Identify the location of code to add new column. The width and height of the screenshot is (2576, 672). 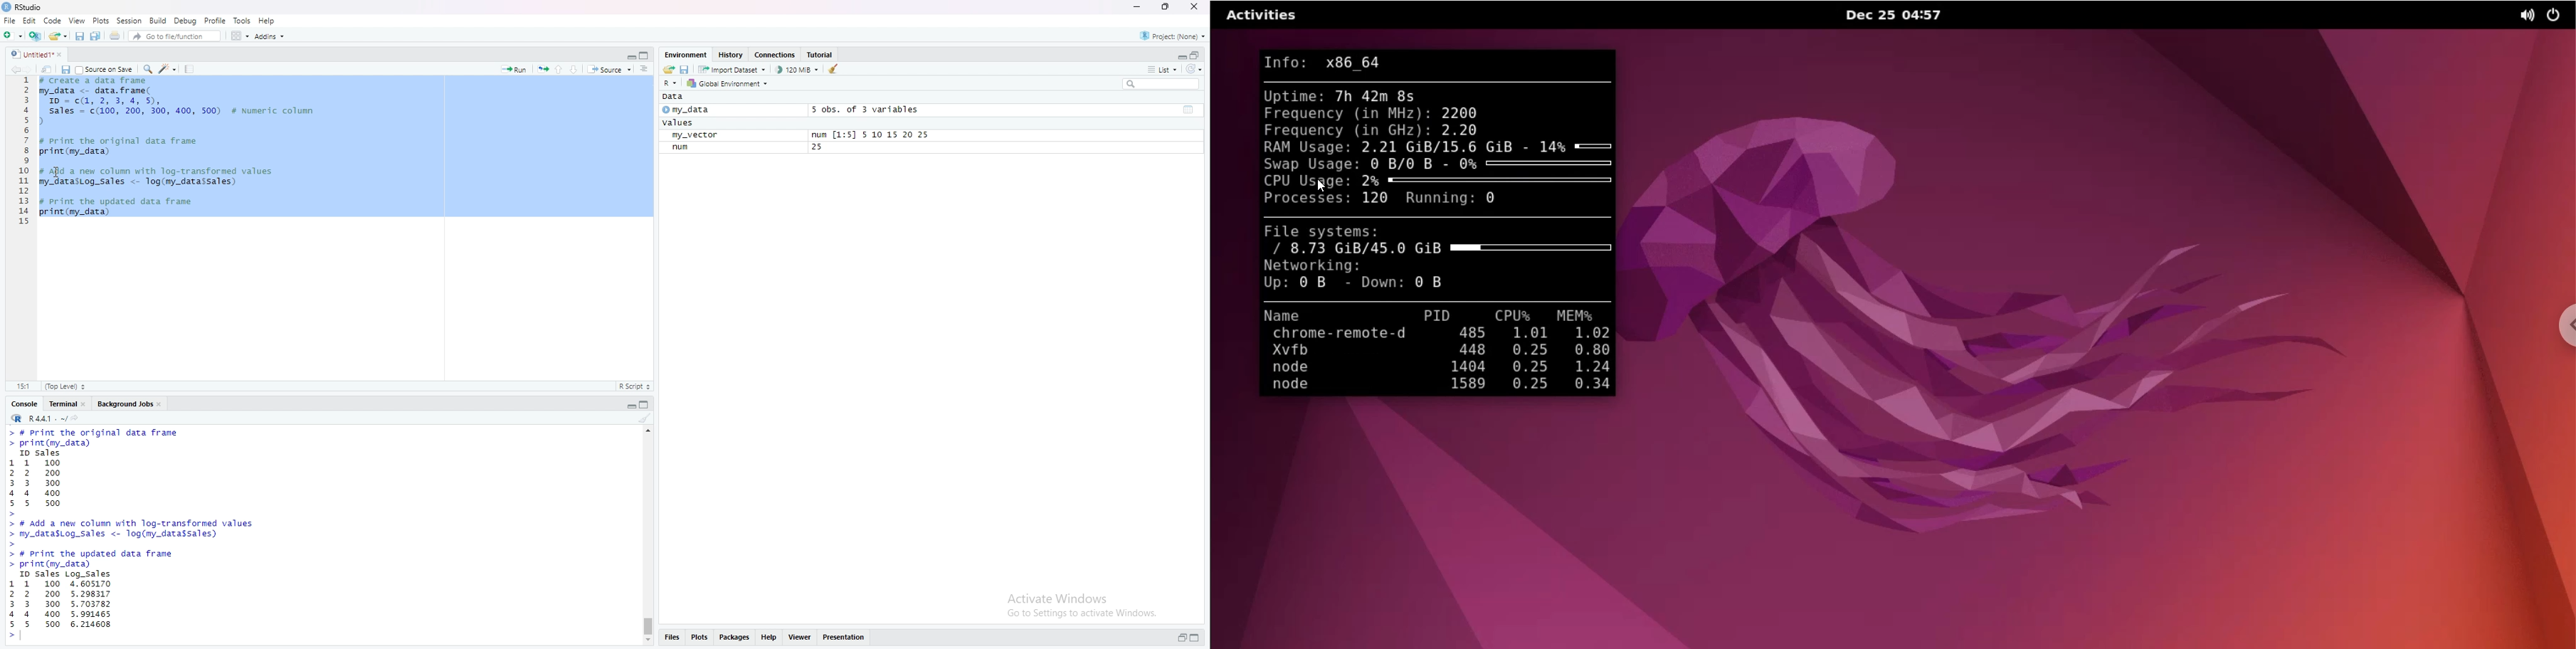
(163, 175).